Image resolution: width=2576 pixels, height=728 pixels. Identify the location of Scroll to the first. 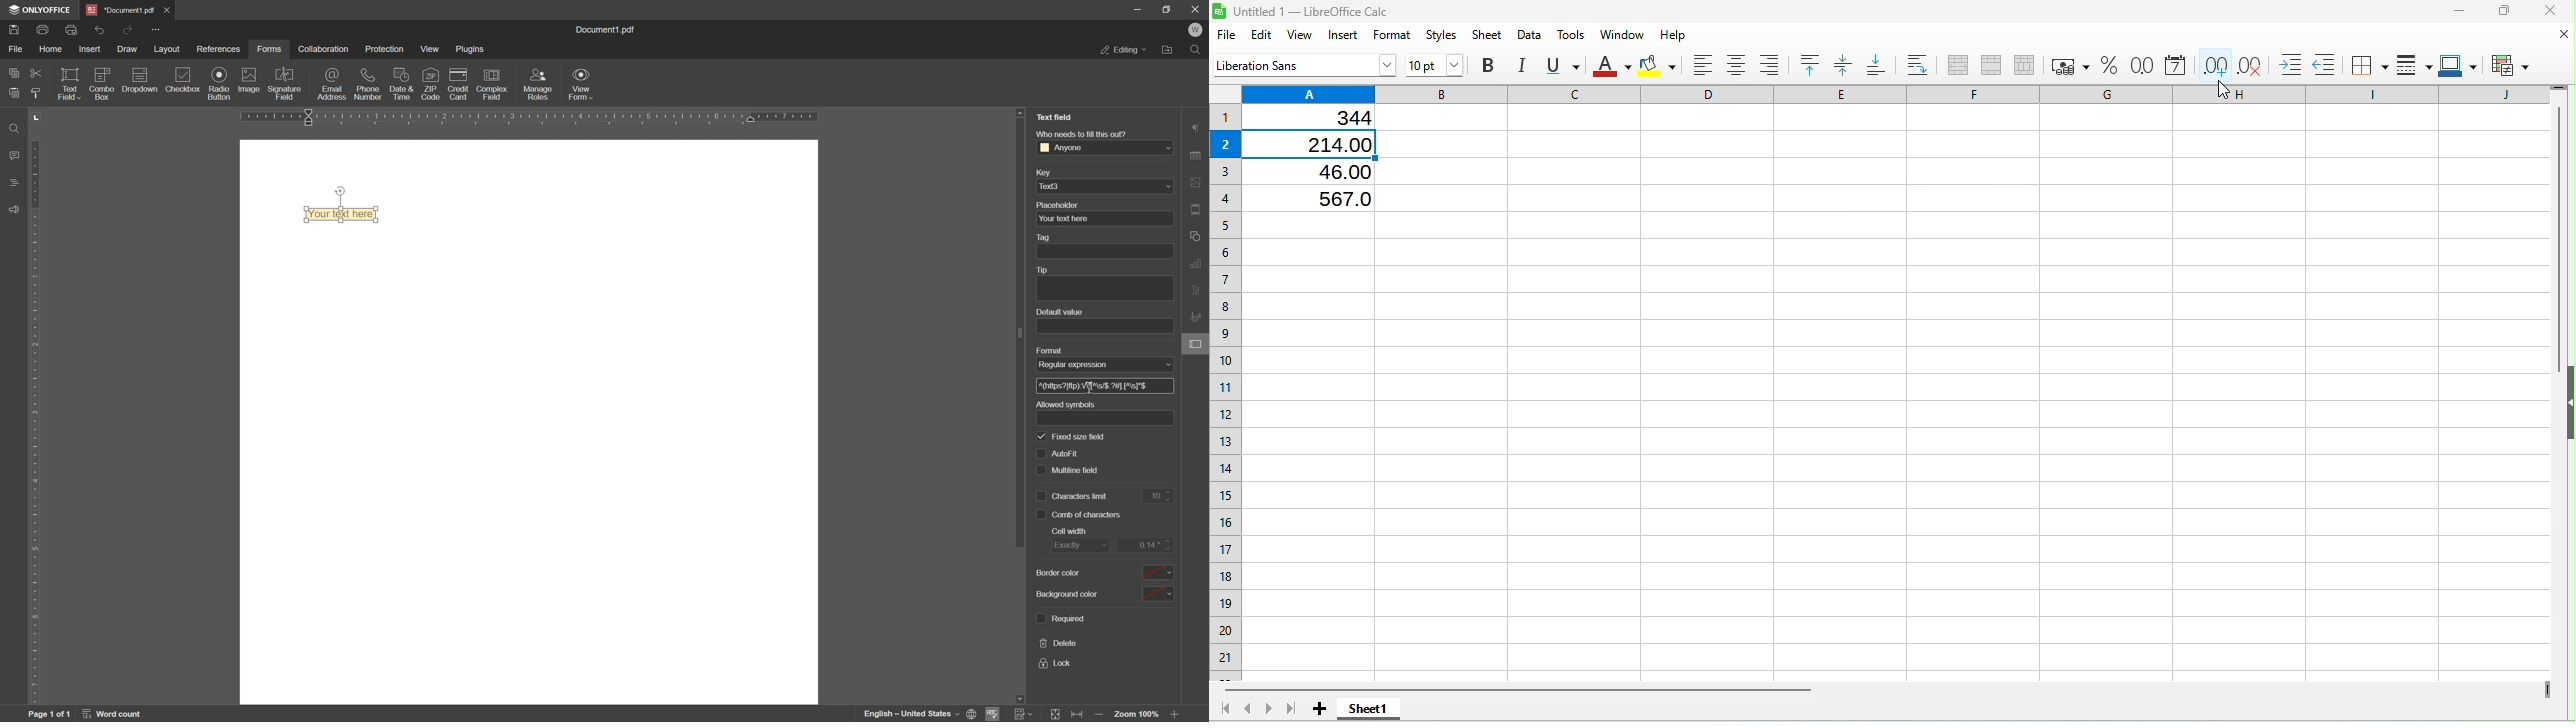
(1226, 710).